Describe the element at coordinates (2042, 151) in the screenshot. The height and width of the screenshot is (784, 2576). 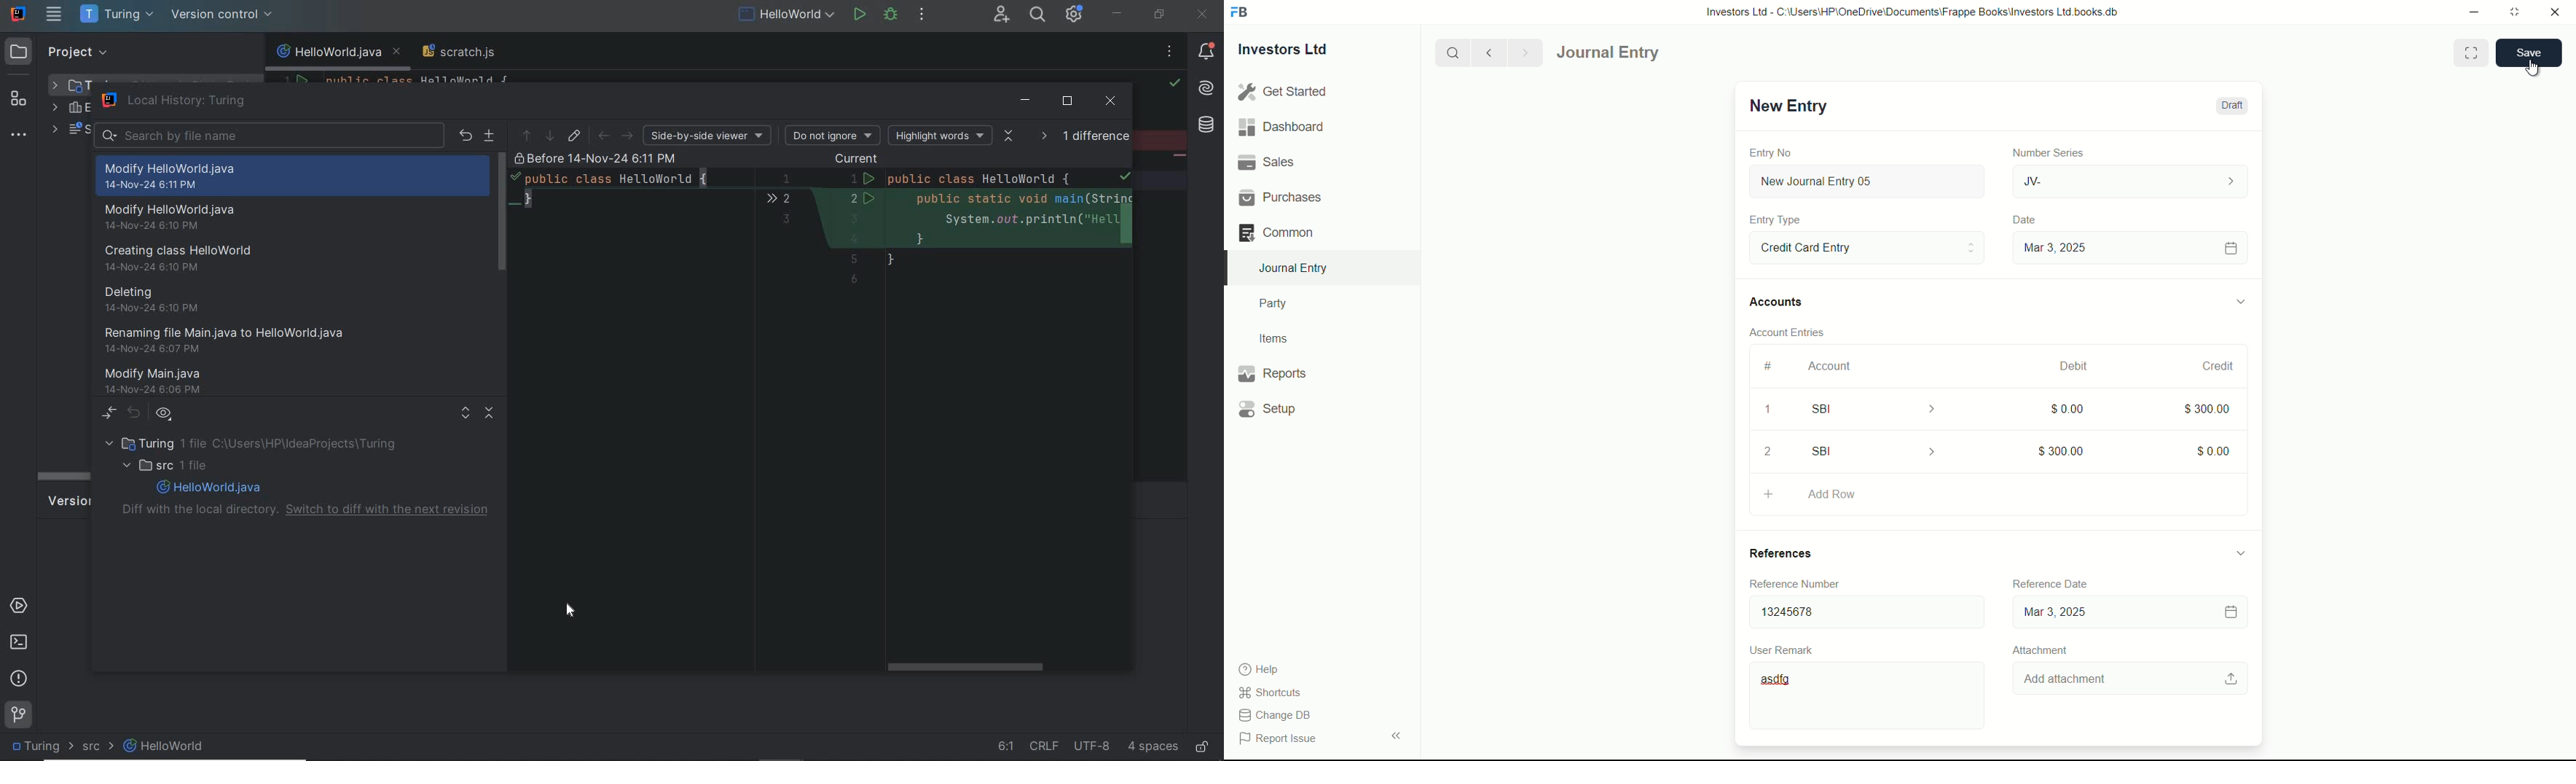
I see `Number Series` at that location.